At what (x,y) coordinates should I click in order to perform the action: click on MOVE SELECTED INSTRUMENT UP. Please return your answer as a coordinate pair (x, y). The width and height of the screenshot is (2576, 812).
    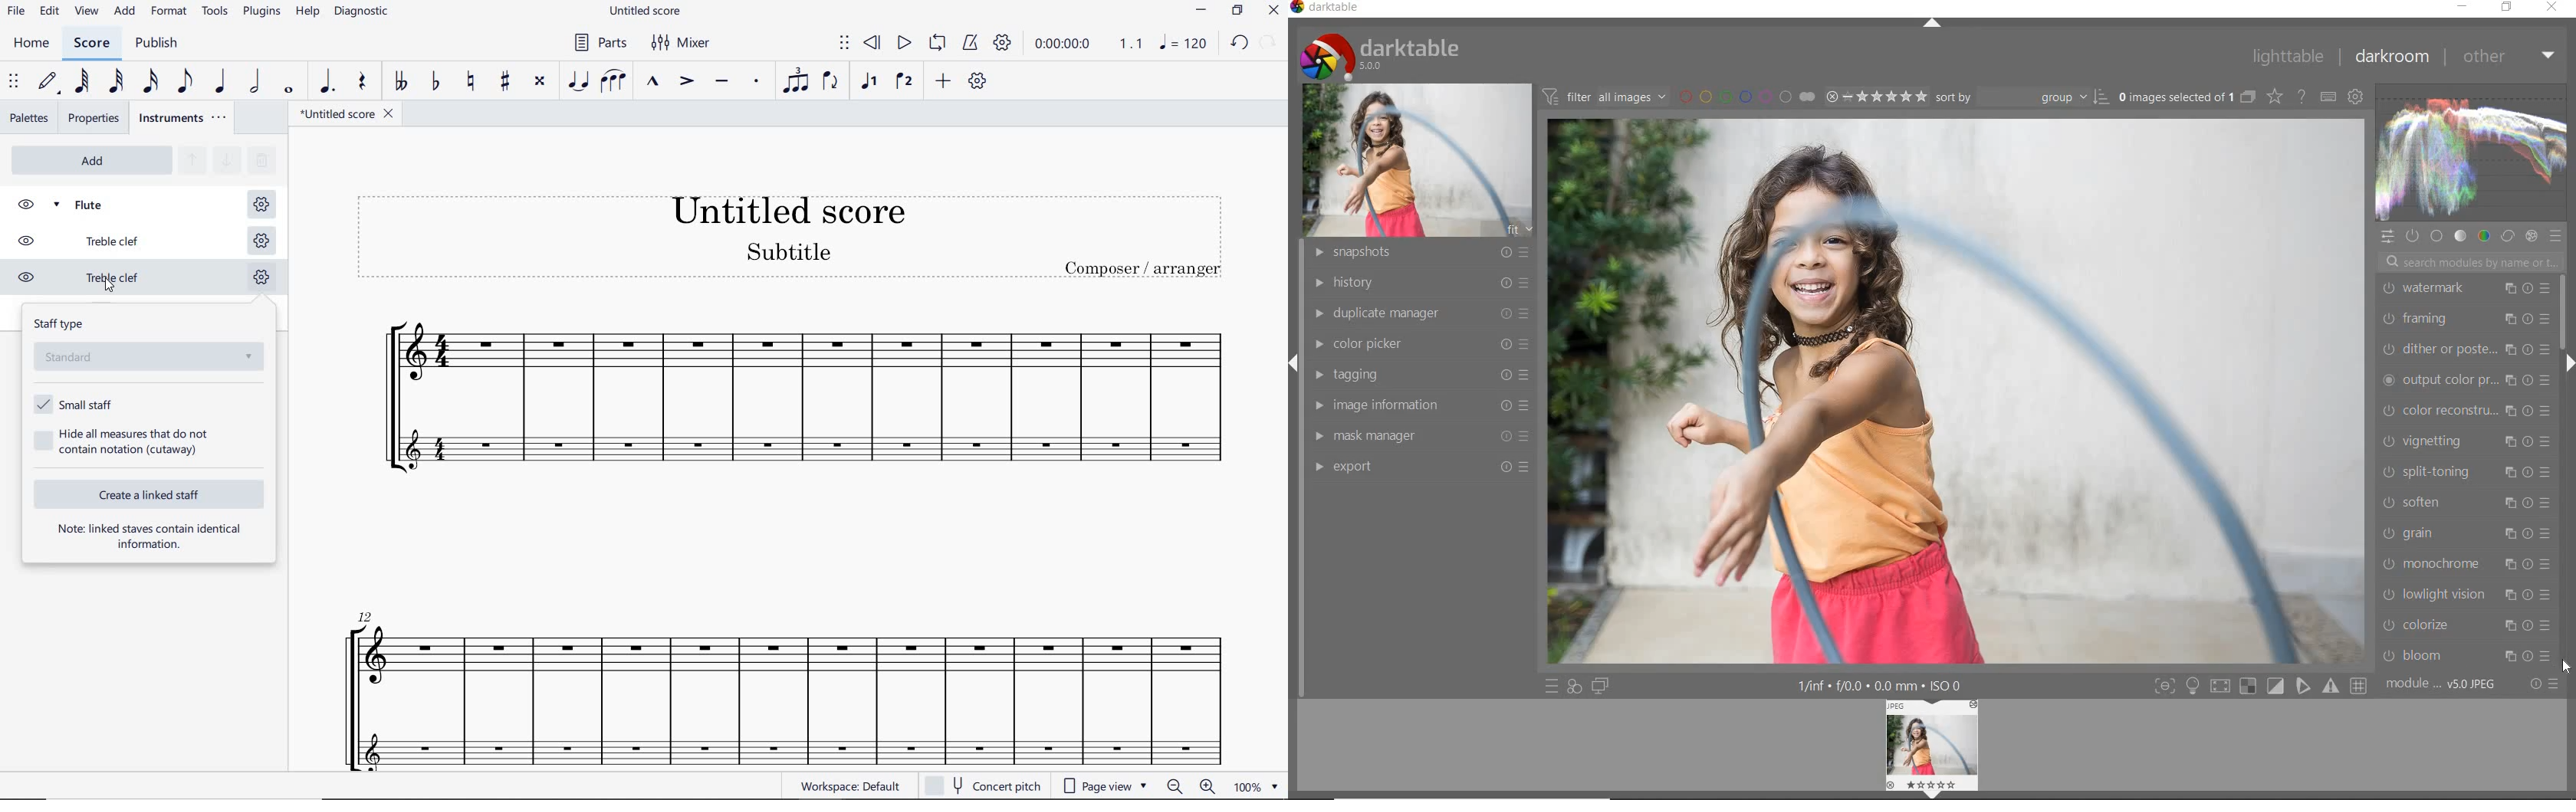
    Looking at the image, I should click on (191, 161).